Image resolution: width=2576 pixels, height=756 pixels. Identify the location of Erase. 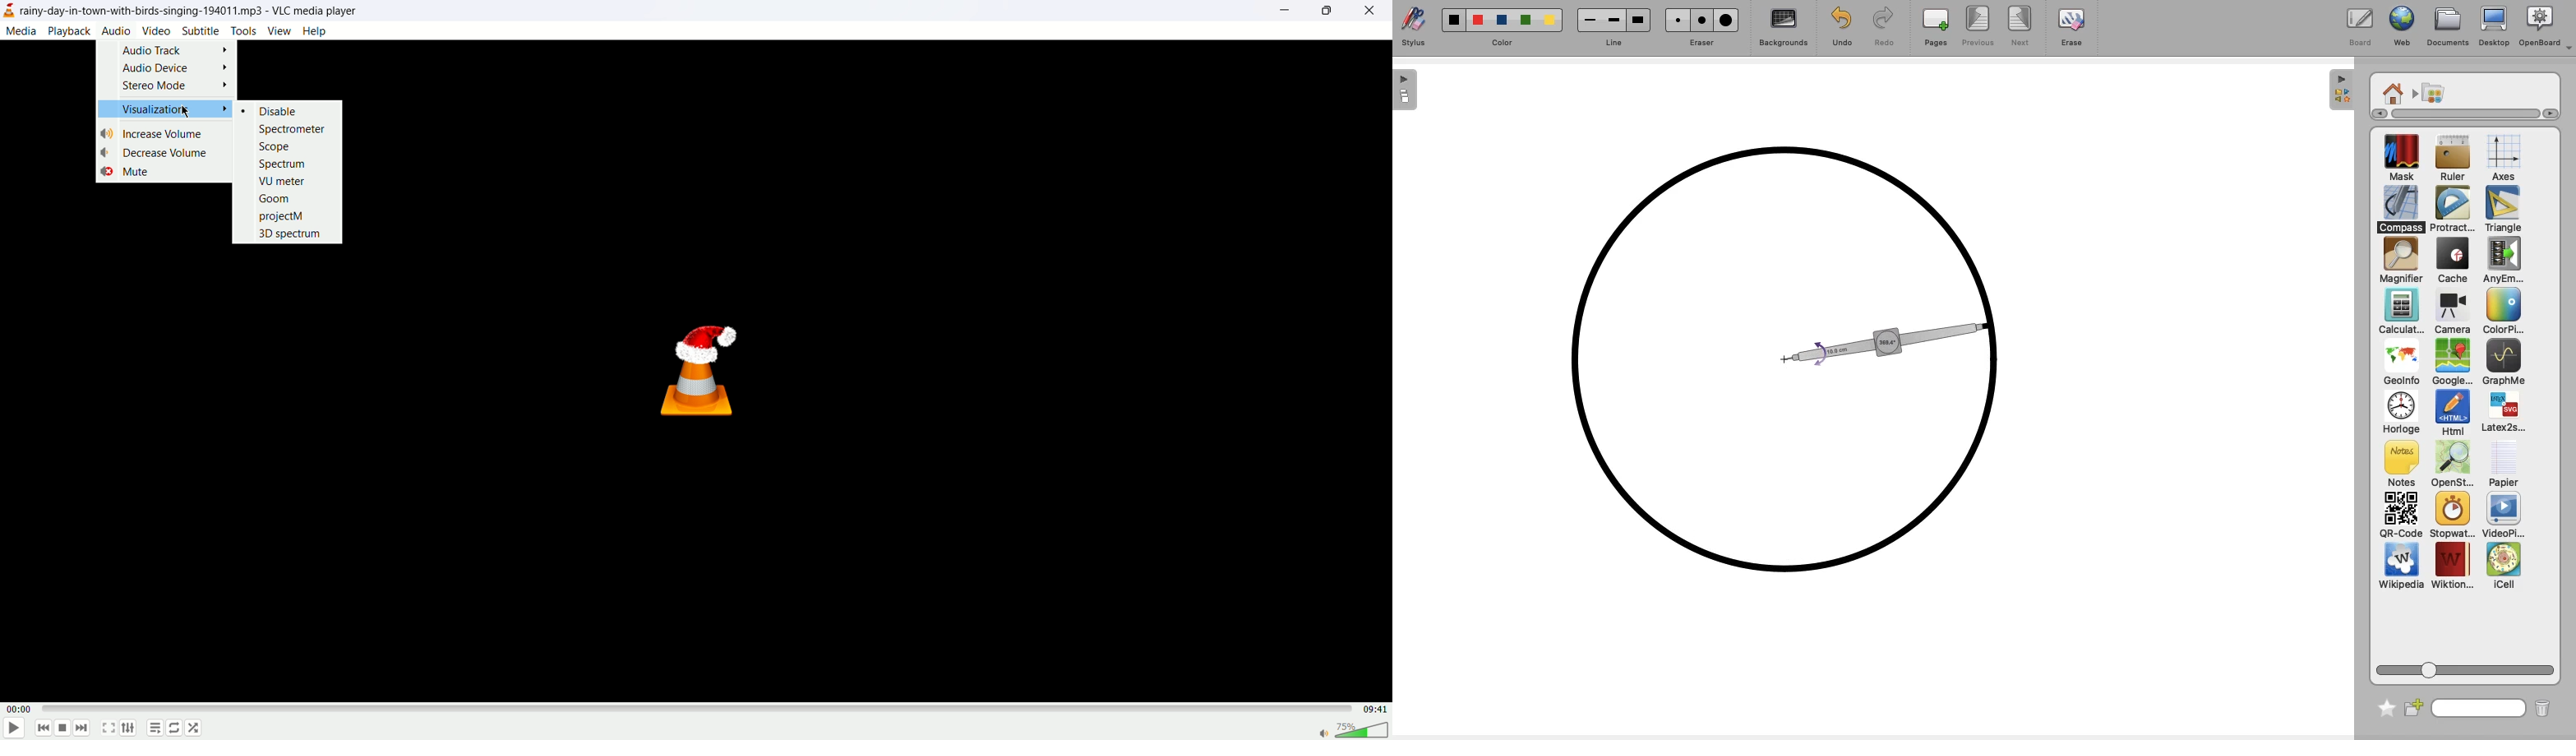
(2070, 26).